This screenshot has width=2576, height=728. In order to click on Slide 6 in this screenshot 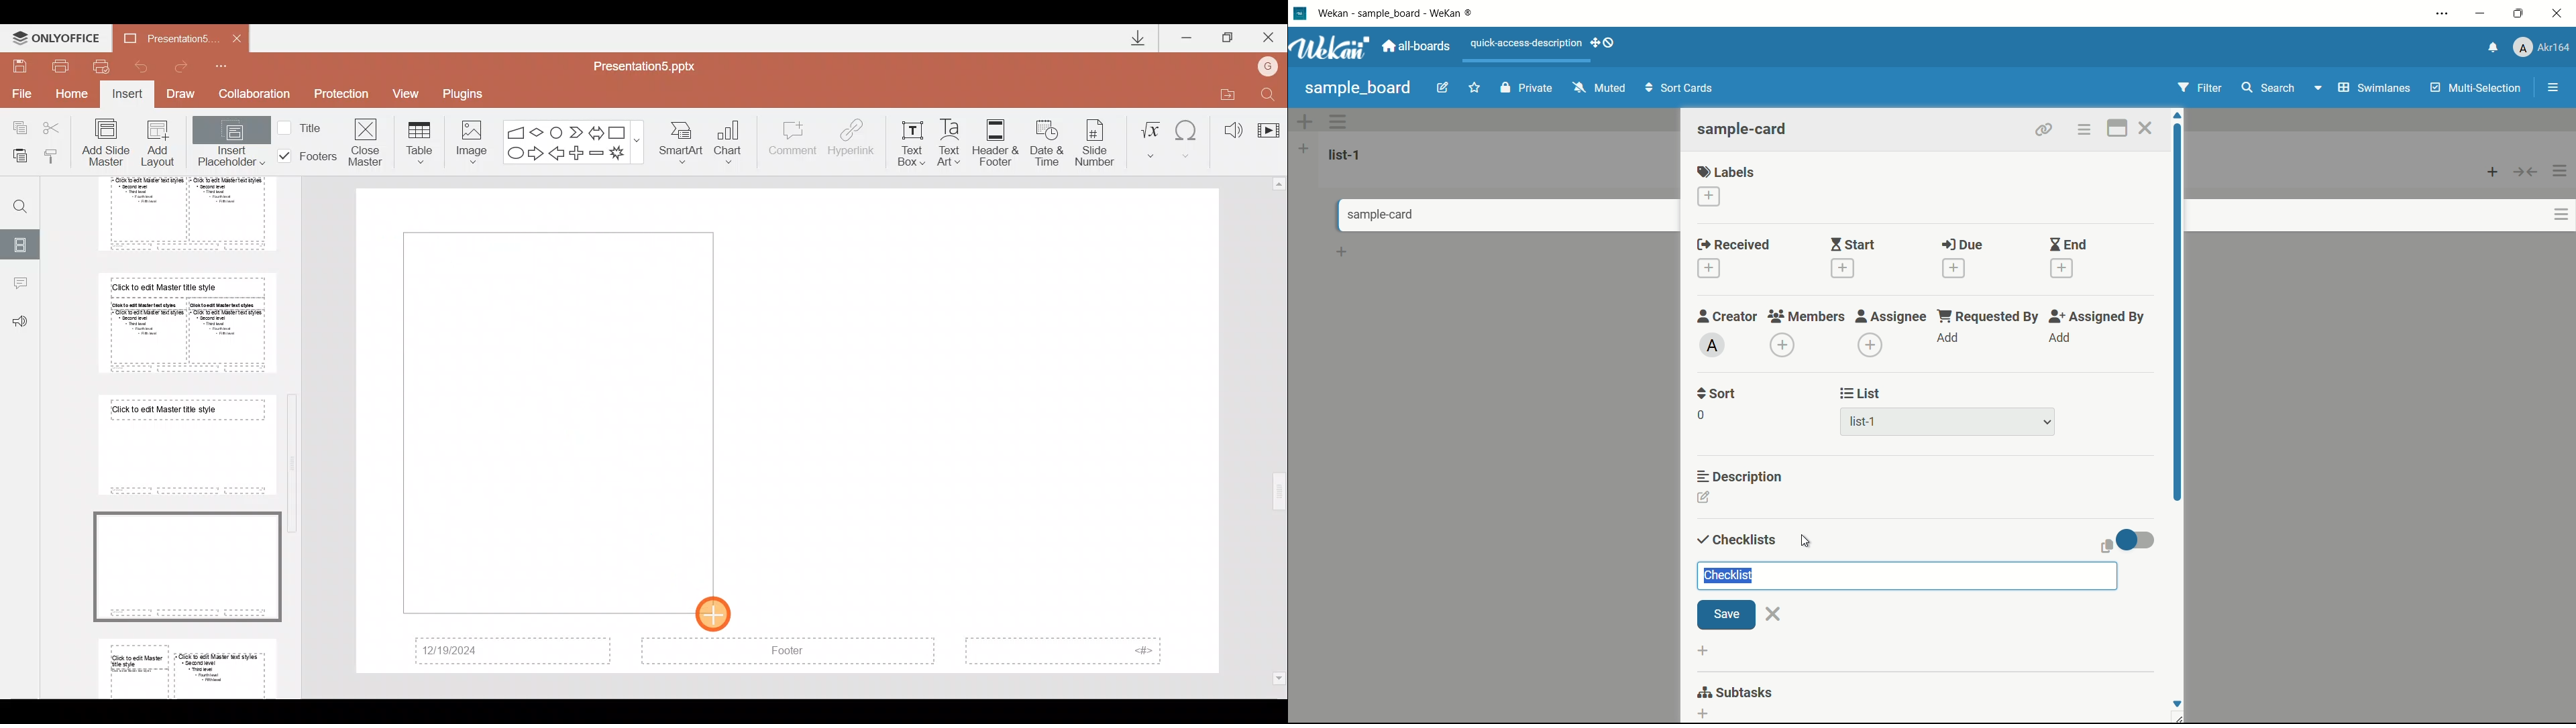, I will do `click(182, 322)`.